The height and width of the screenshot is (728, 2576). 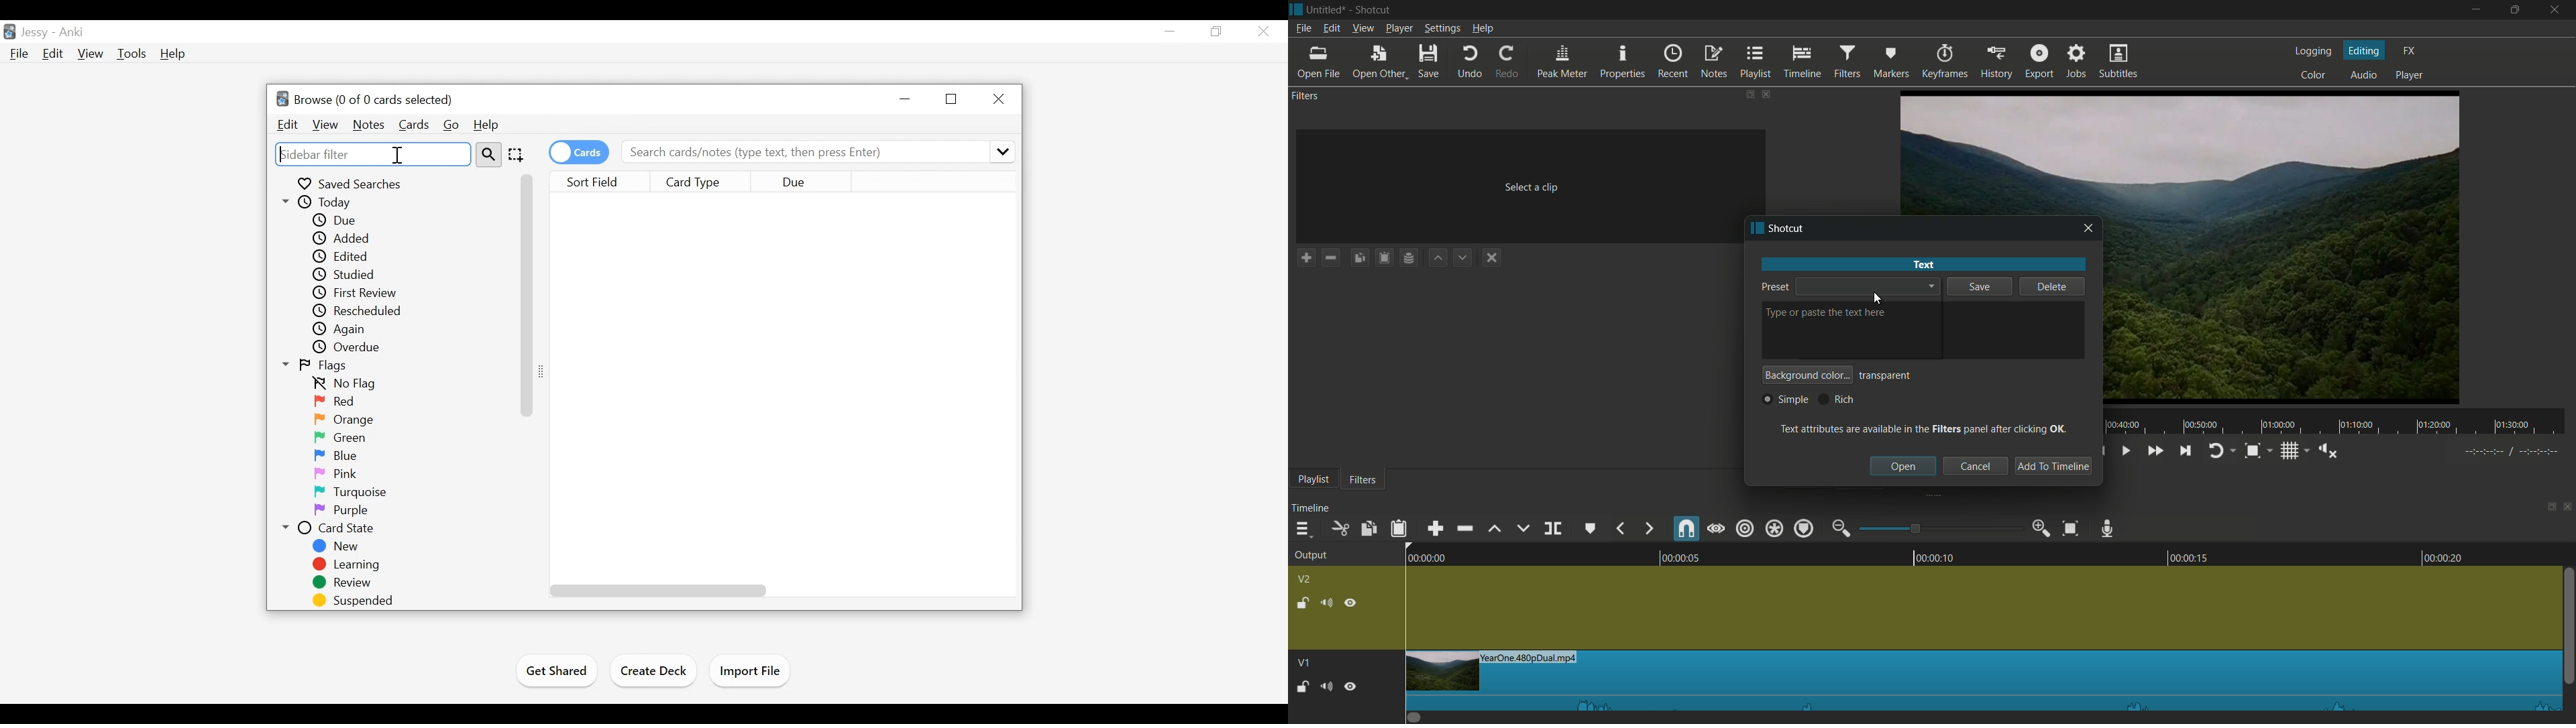 What do you see at coordinates (1840, 528) in the screenshot?
I see `zoom out` at bounding box center [1840, 528].